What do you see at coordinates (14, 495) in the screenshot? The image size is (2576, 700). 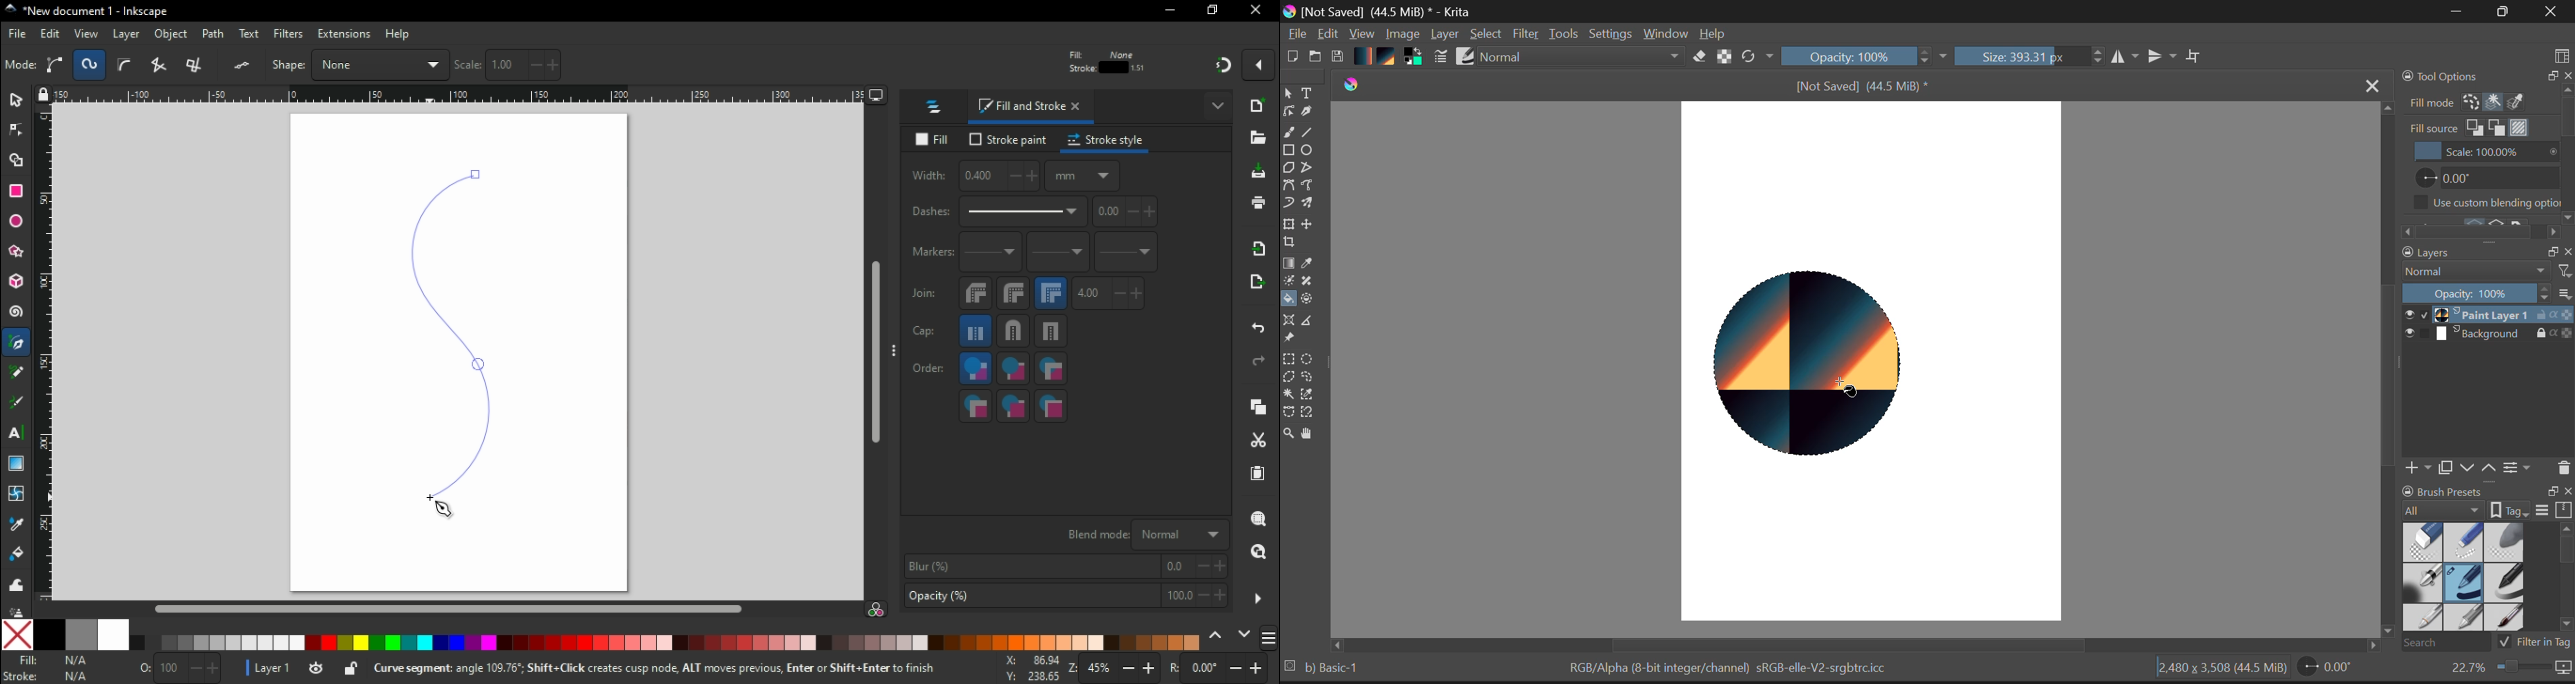 I see `mesh tool` at bounding box center [14, 495].